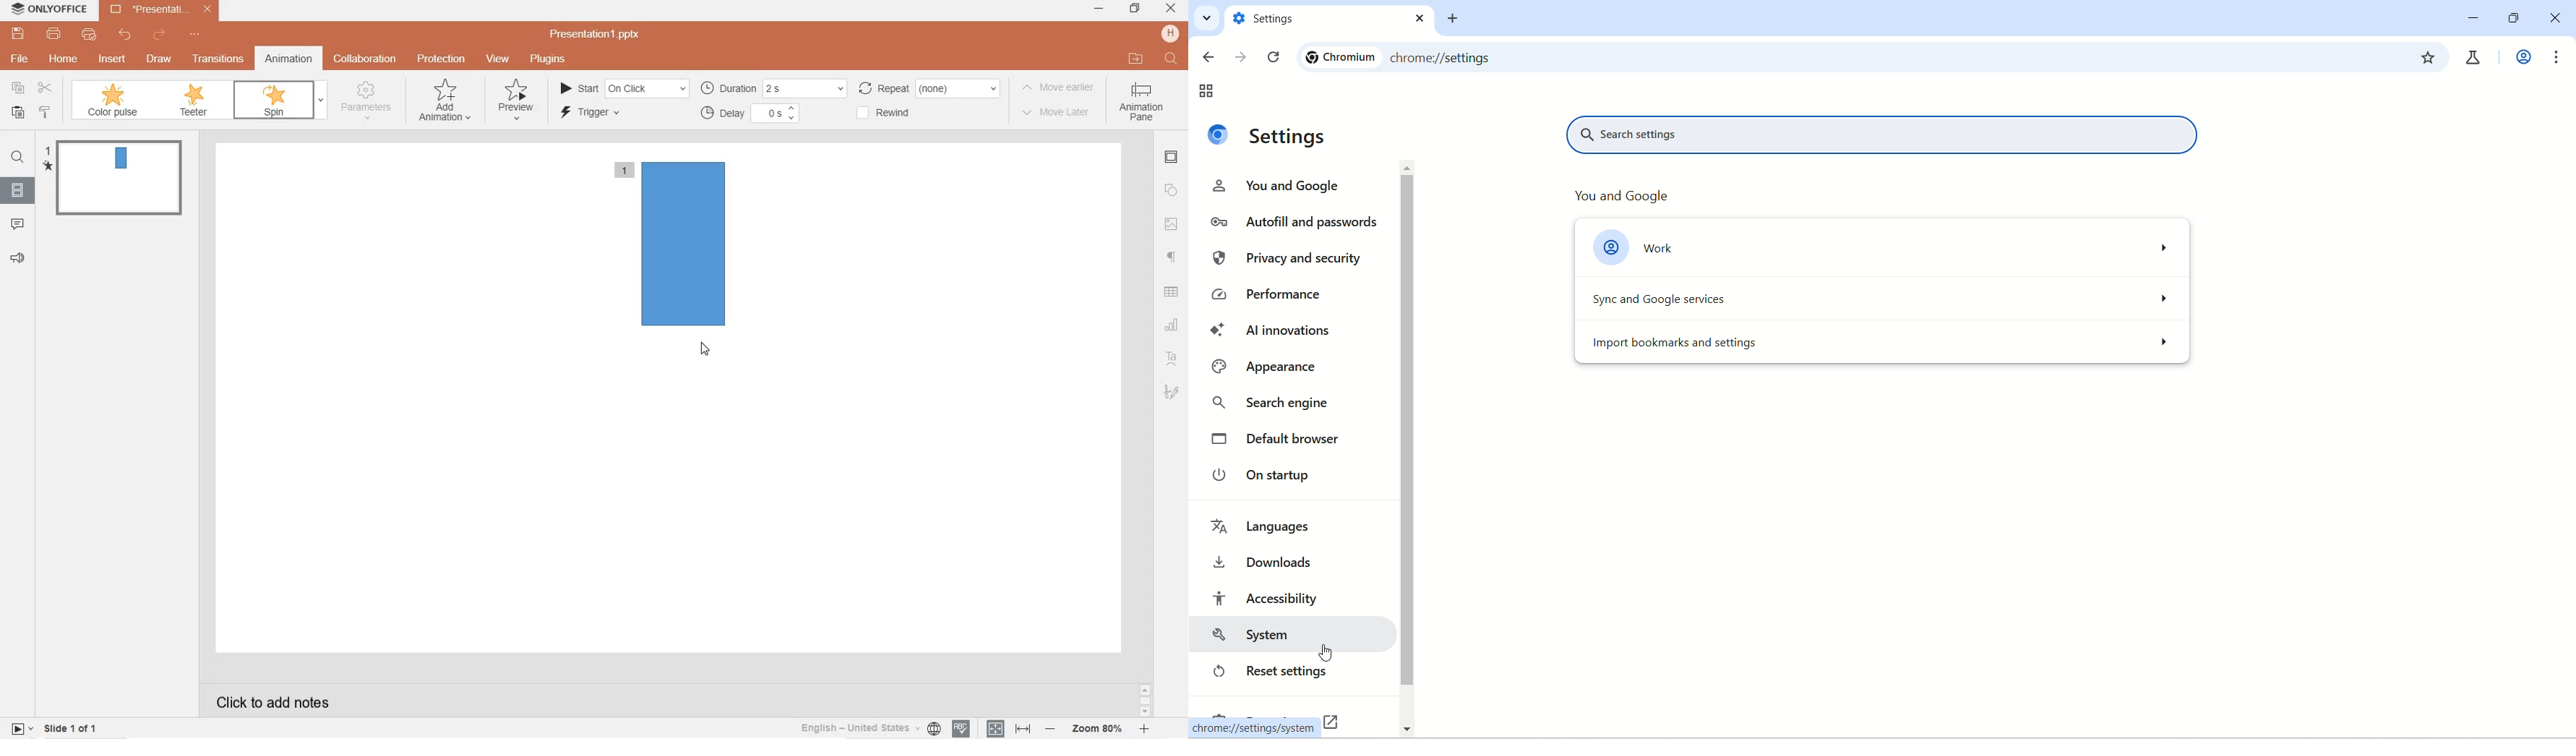  Describe the element at coordinates (705, 349) in the screenshot. I see `Cursor Position AFTER_LAST_ACTION` at that location.